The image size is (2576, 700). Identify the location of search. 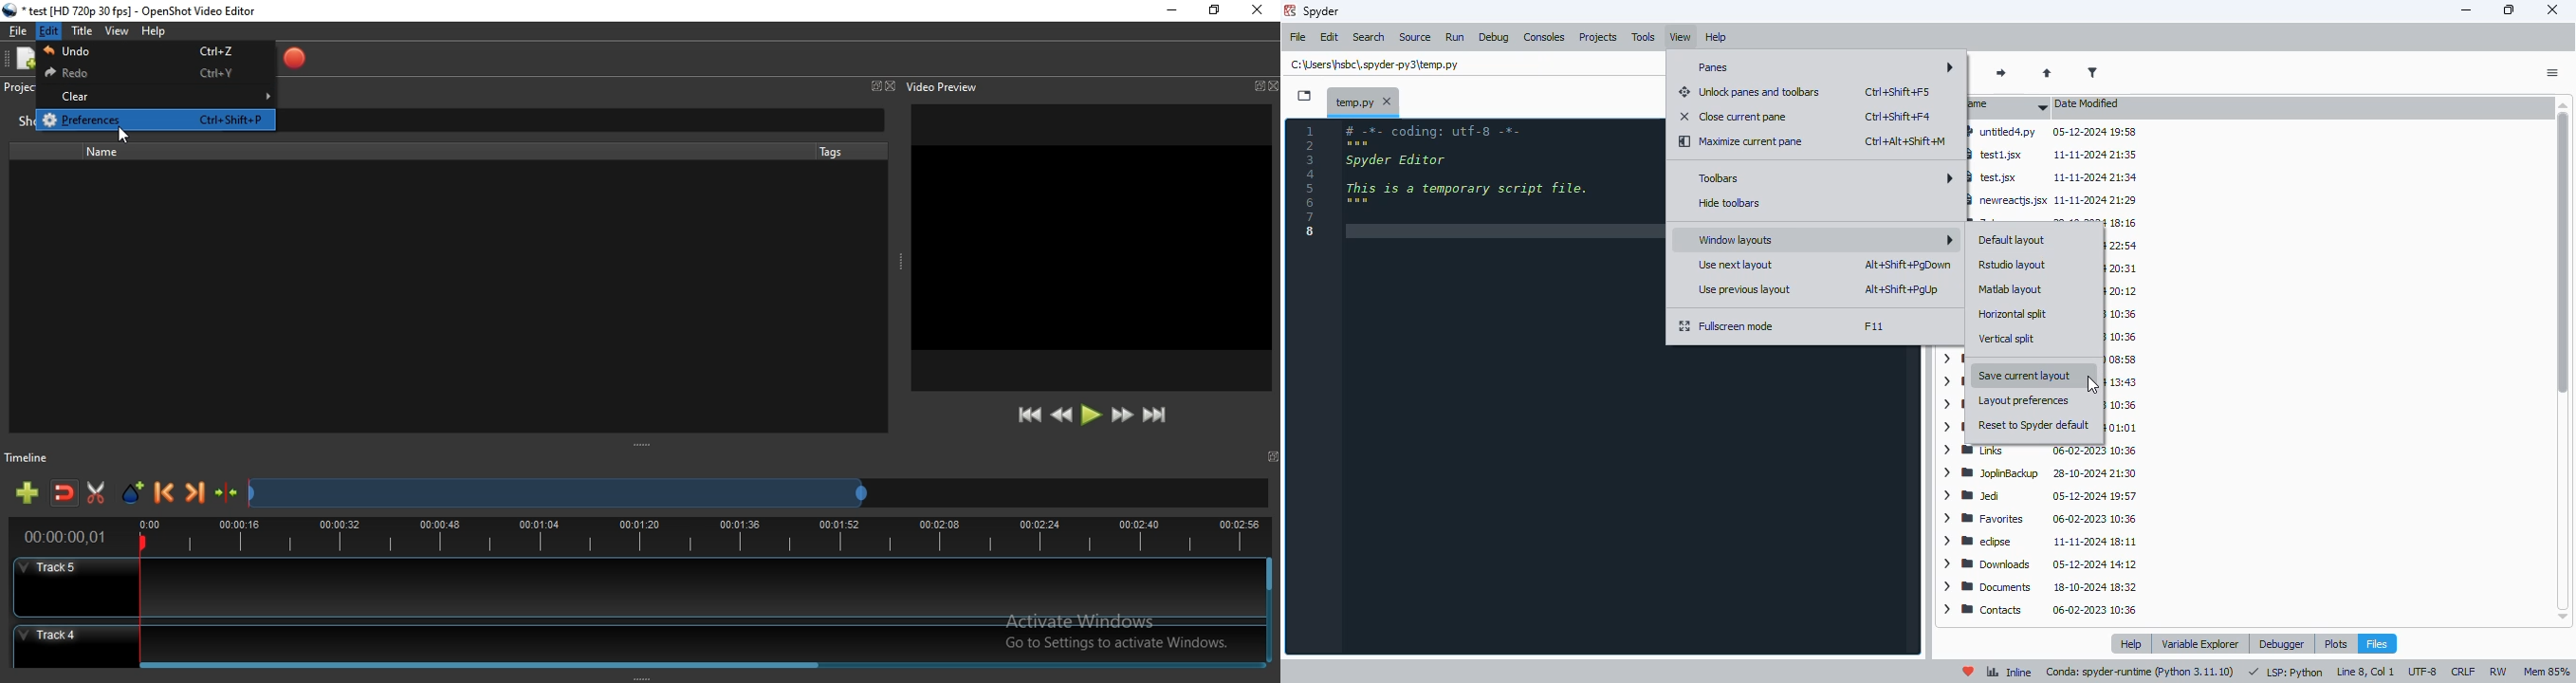
(1371, 37).